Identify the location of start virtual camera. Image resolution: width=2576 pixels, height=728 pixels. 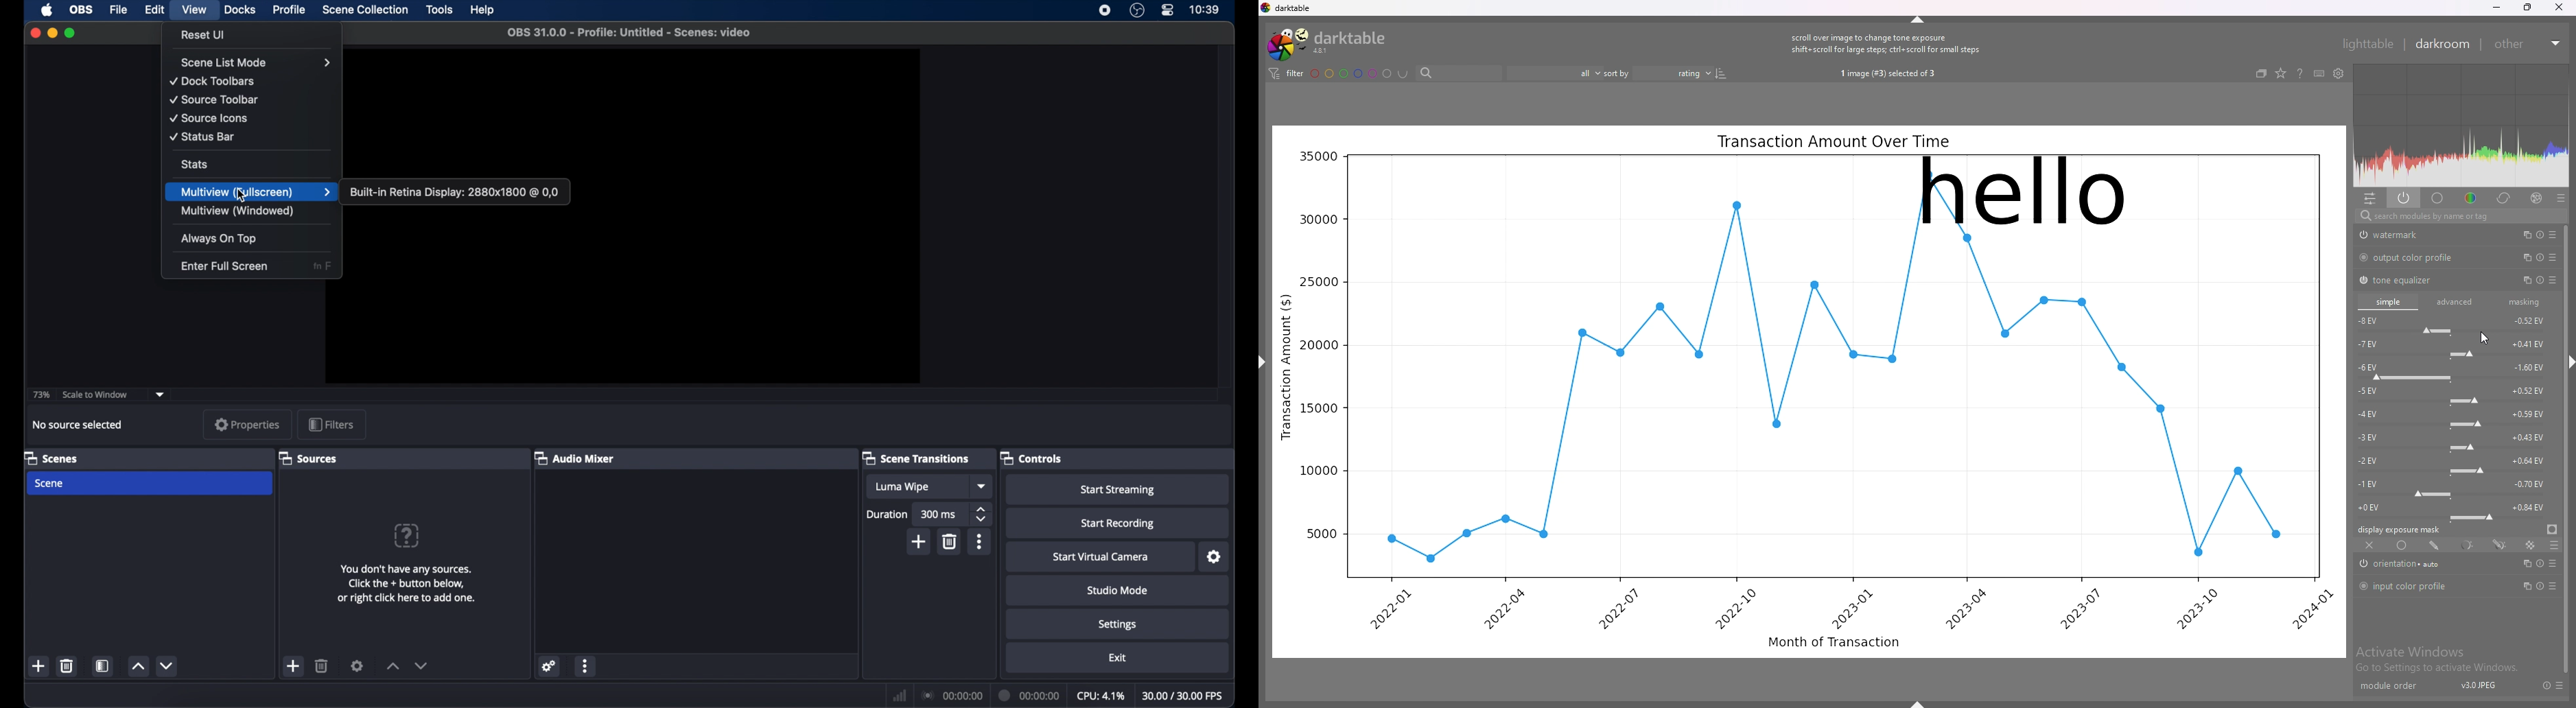
(1099, 556).